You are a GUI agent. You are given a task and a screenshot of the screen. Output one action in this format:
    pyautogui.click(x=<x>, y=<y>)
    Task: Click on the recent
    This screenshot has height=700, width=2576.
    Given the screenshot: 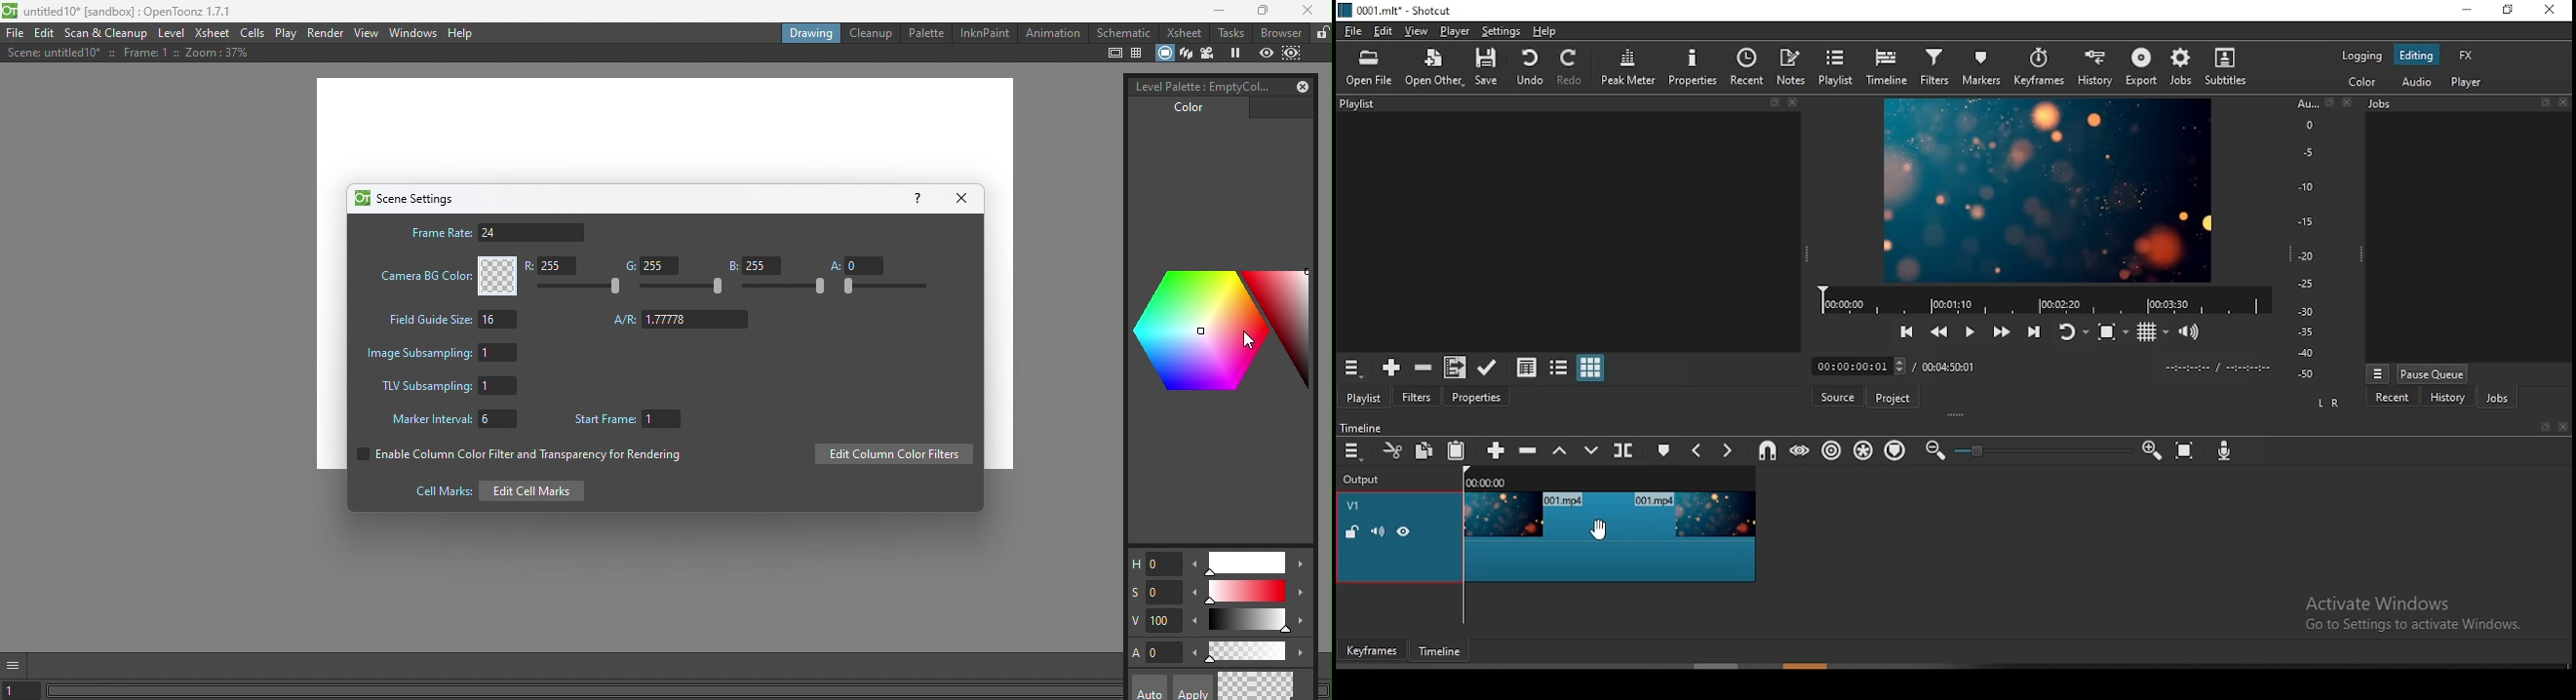 What is the action you would take?
    pyautogui.click(x=2395, y=397)
    